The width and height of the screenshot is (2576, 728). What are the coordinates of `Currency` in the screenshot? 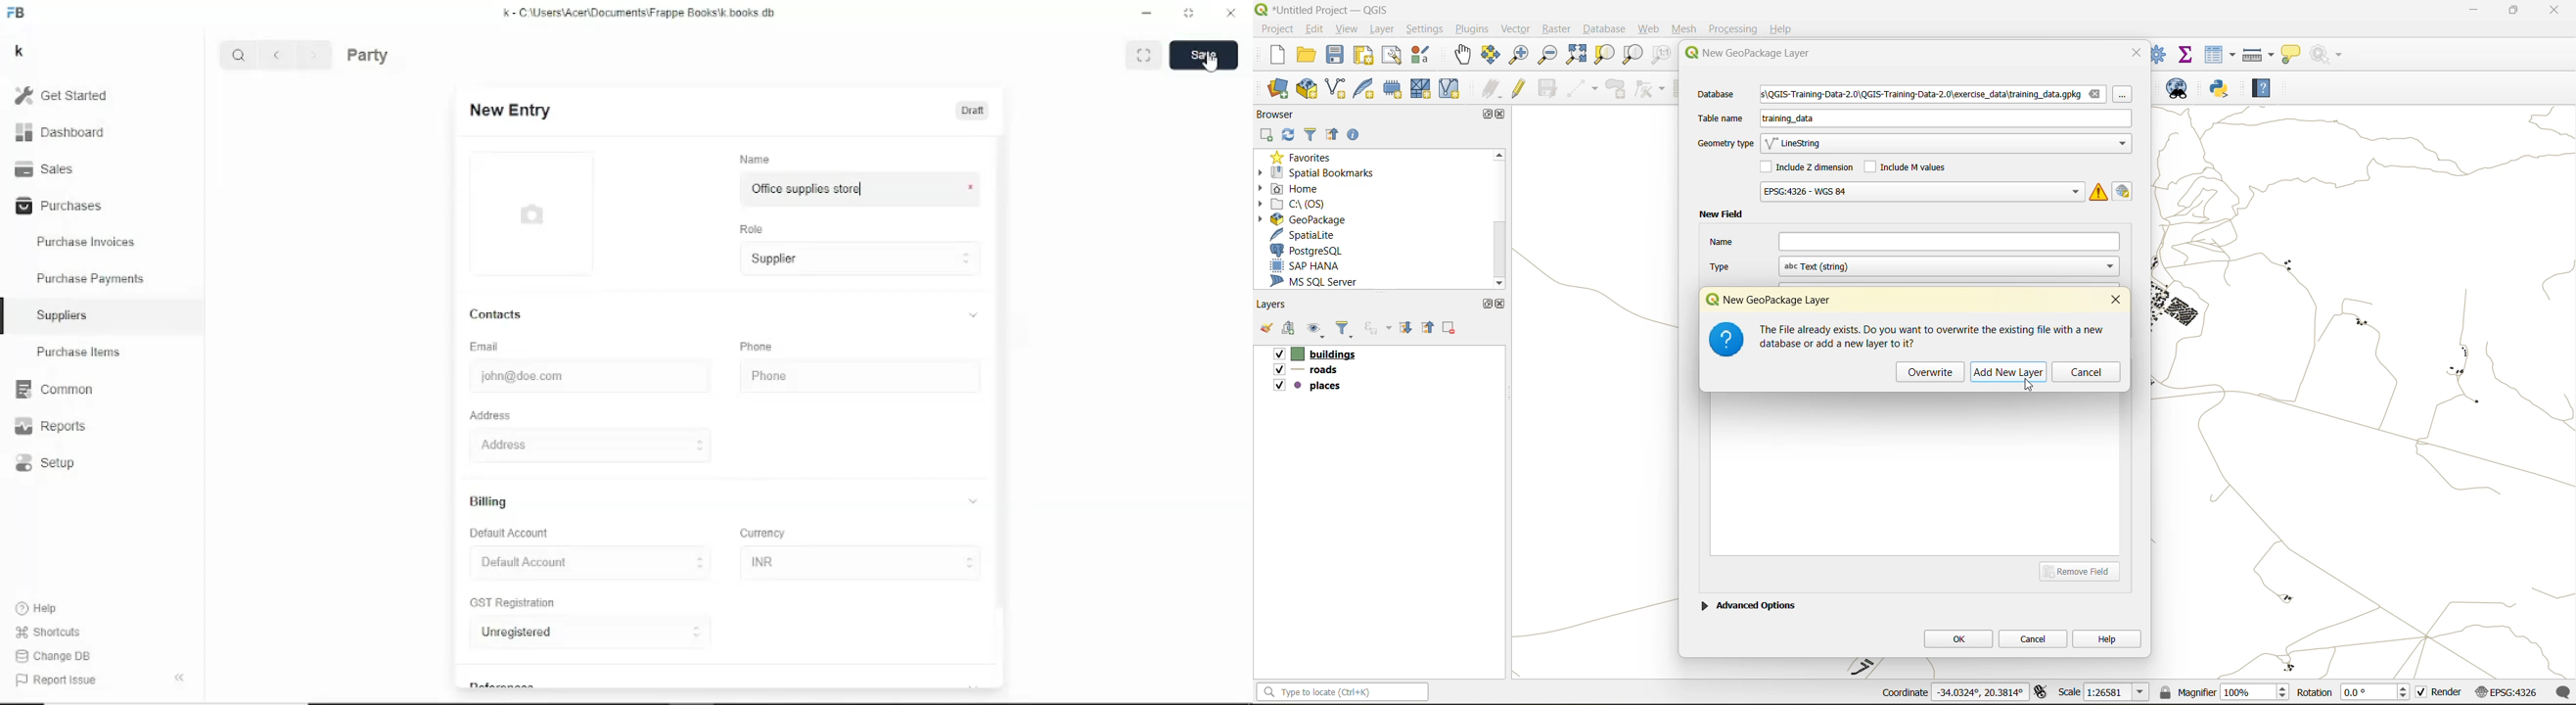 It's located at (763, 533).